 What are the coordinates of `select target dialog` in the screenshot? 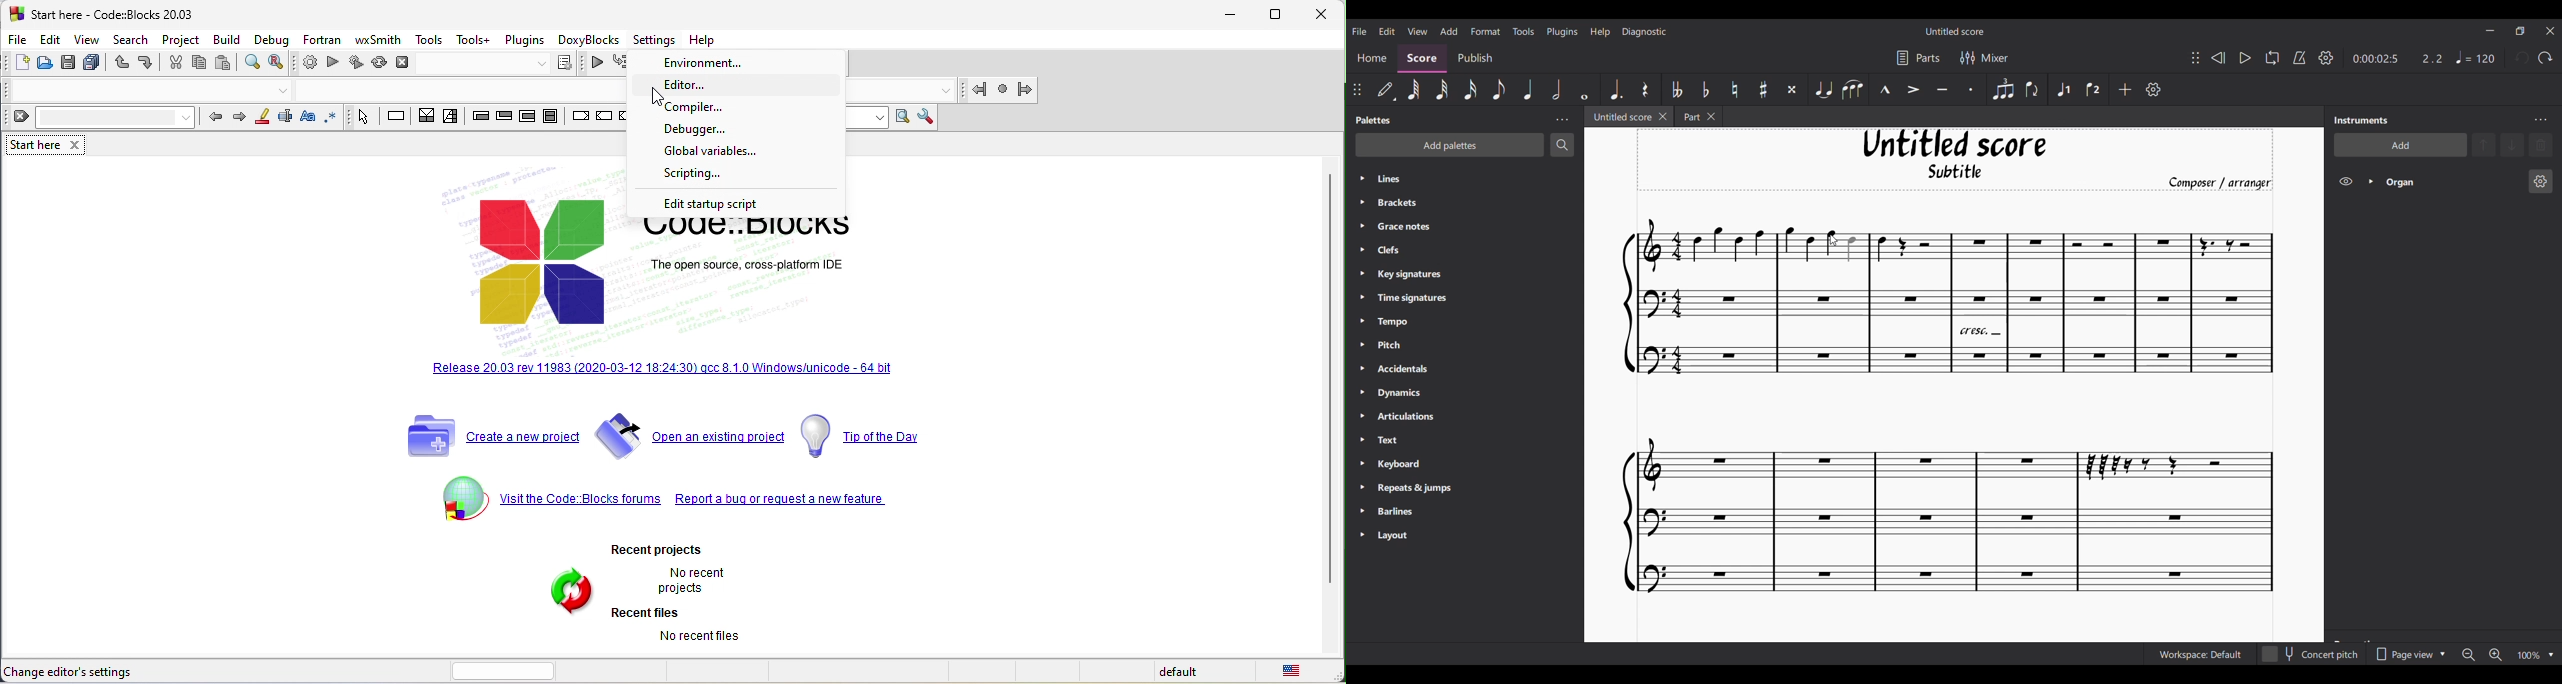 It's located at (505, 64).